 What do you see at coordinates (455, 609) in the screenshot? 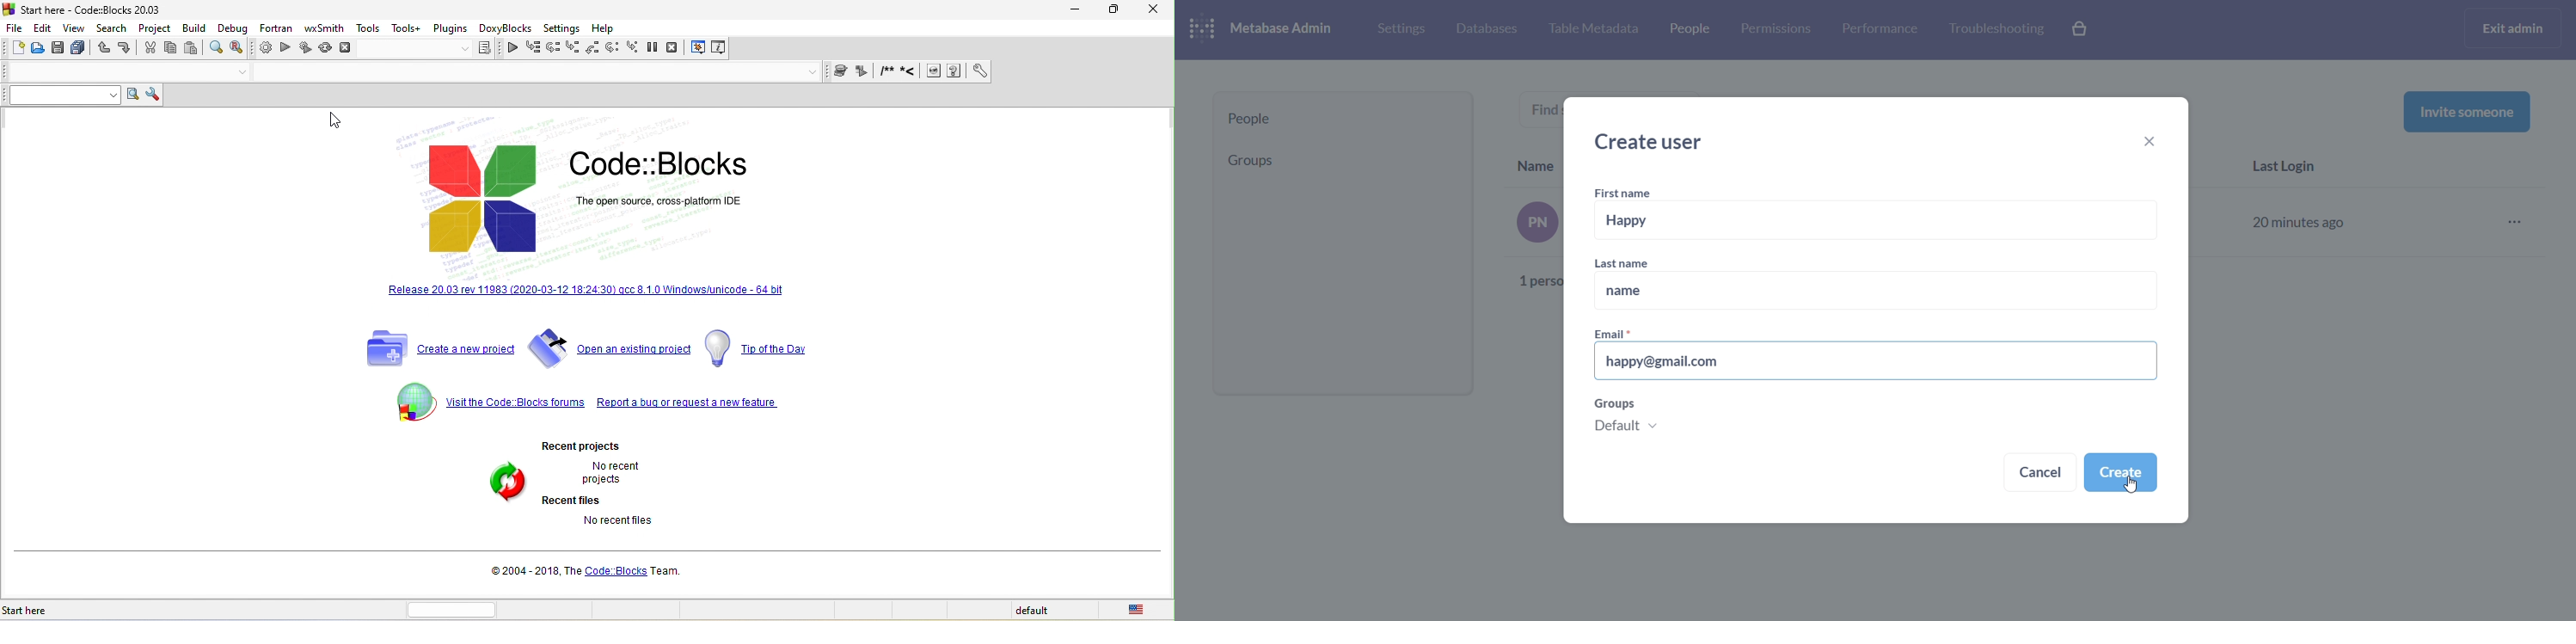
I see `horizontal scroll bar` at bounding box center [455, 609].